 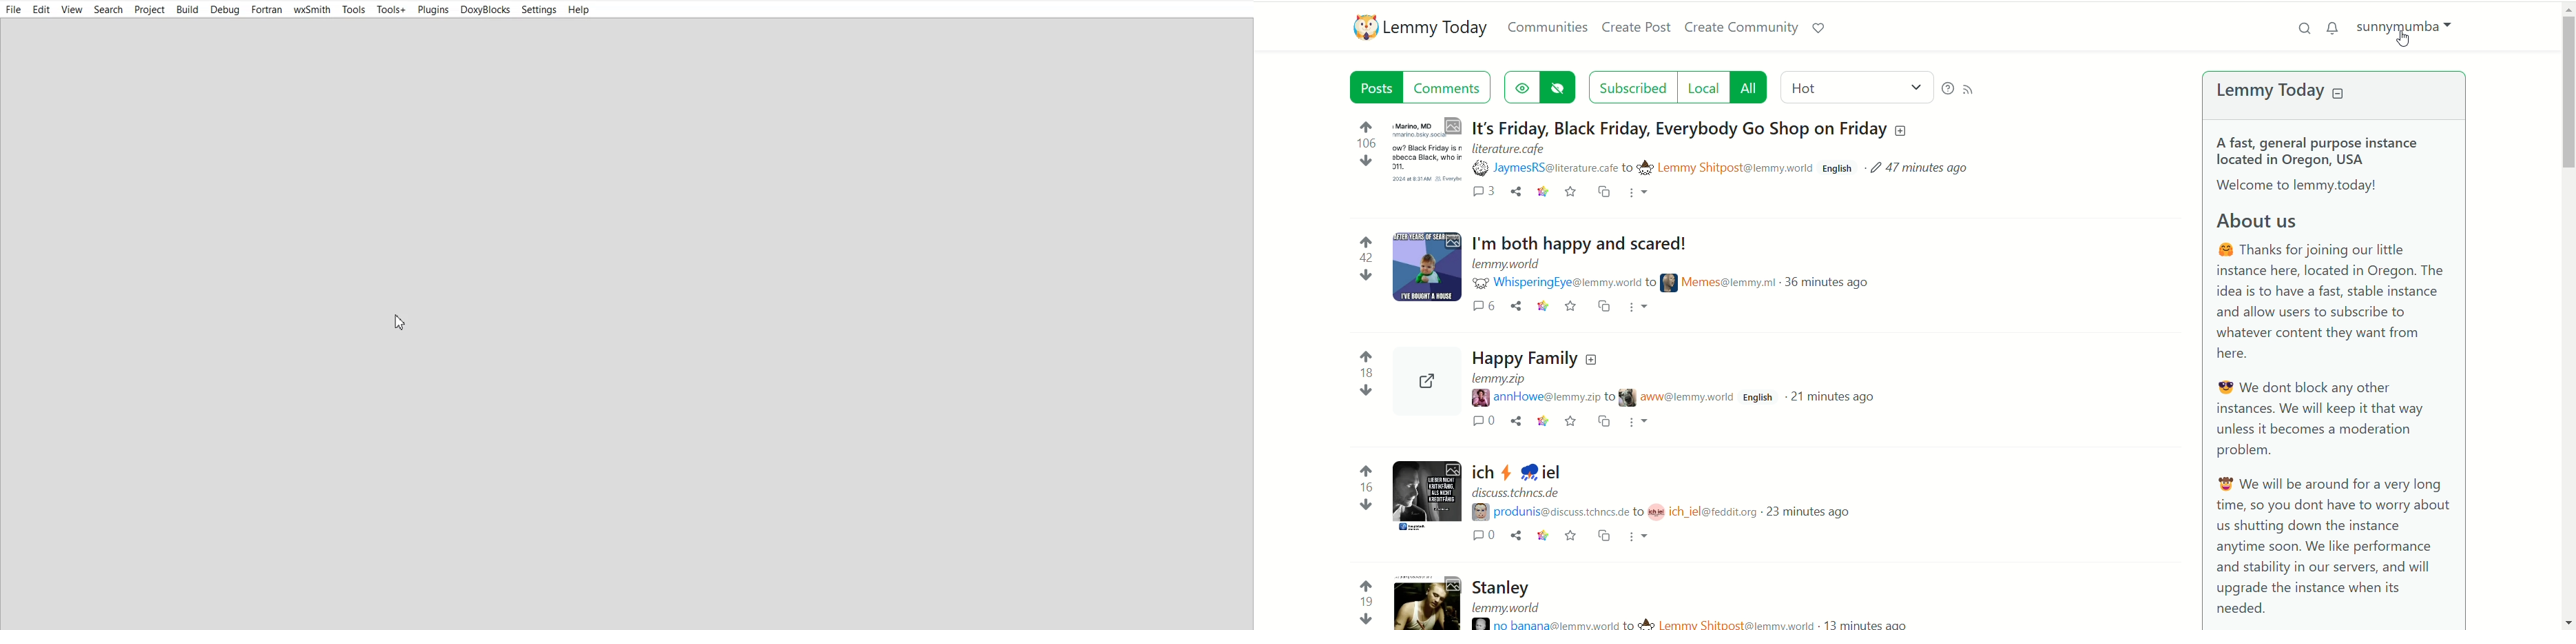 I want to click on account, so click(x=2411, y=33).